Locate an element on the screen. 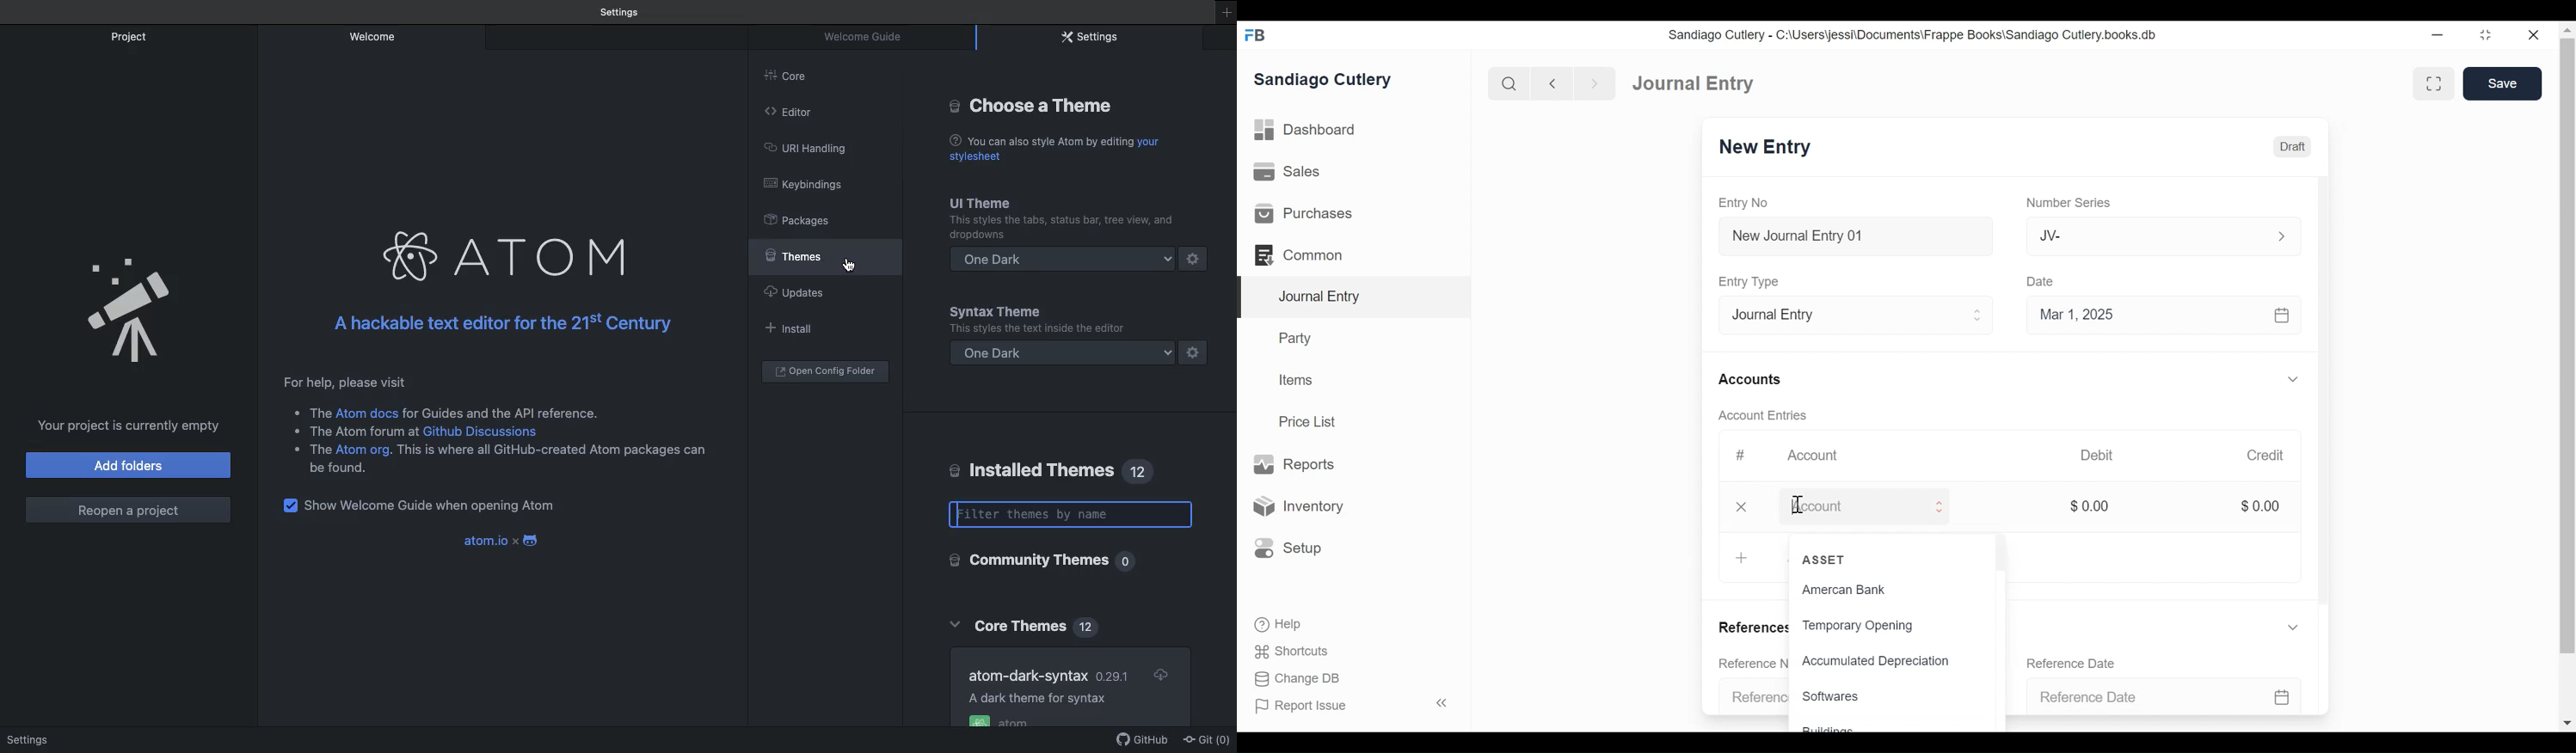 Image resolution: width=2576 pixels, height=756 pixels. Entry Type is located at coordinates (1861, 313).